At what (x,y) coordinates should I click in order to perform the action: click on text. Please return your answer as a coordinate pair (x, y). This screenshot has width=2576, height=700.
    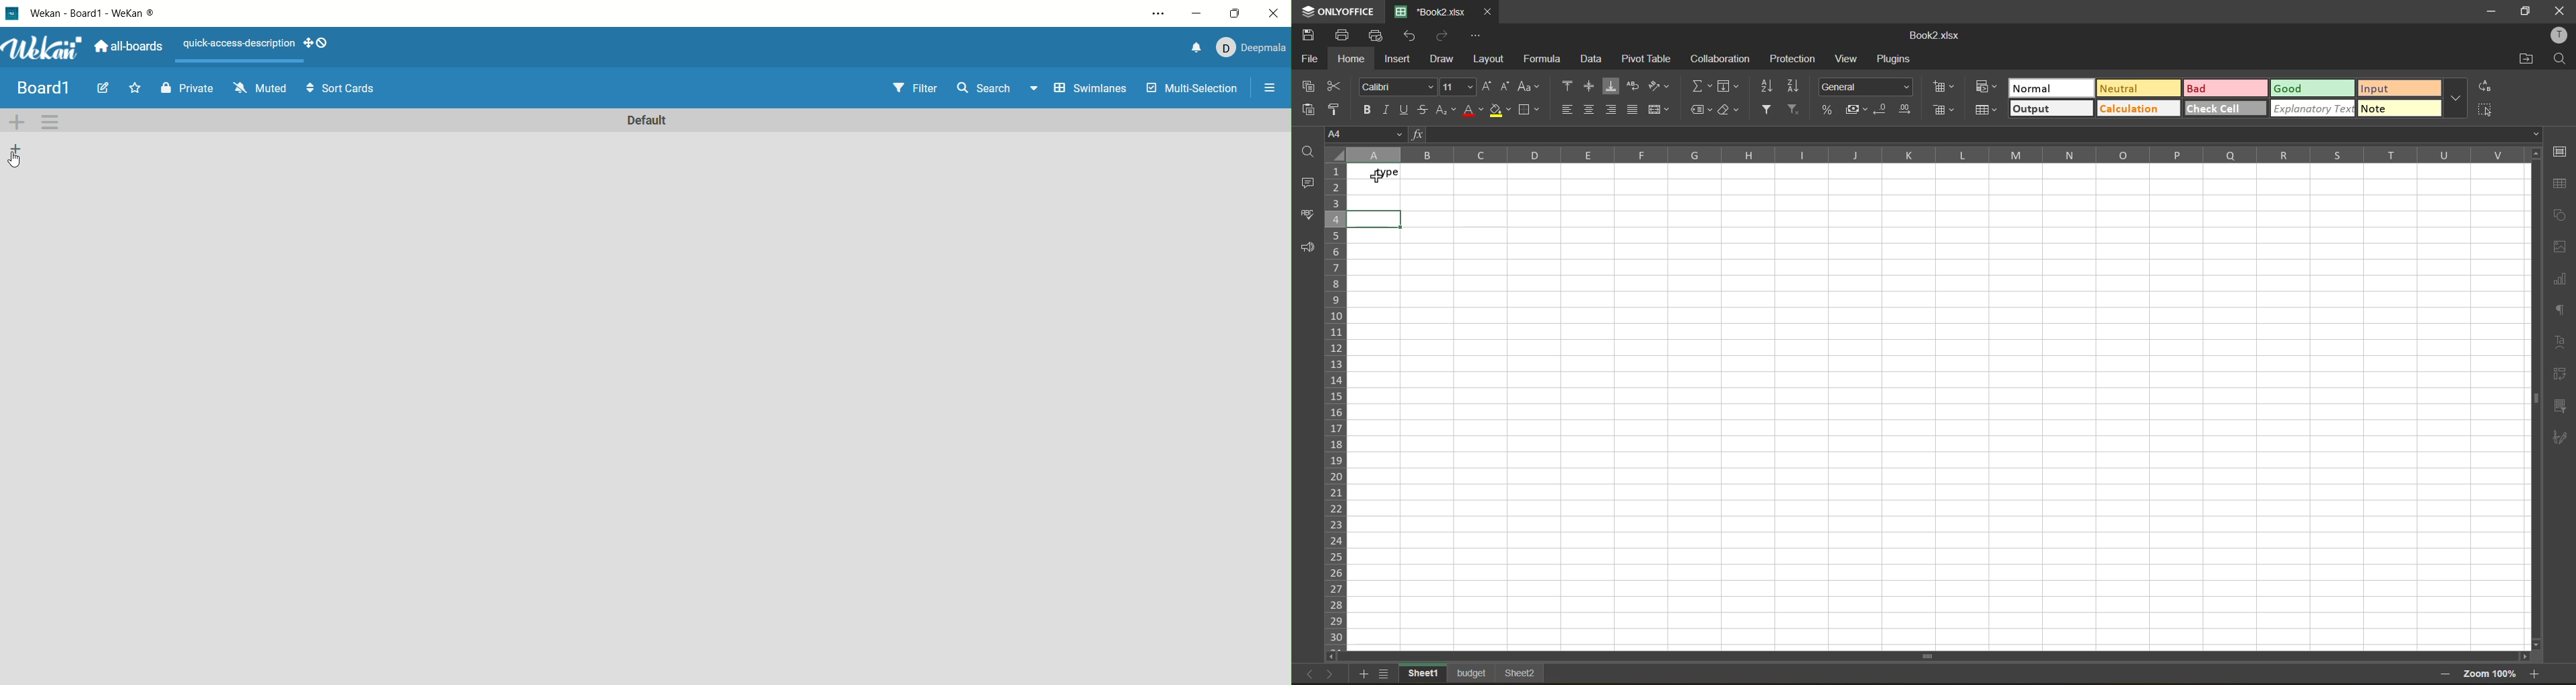
    Looking at the image, I should click on (2562, 341).